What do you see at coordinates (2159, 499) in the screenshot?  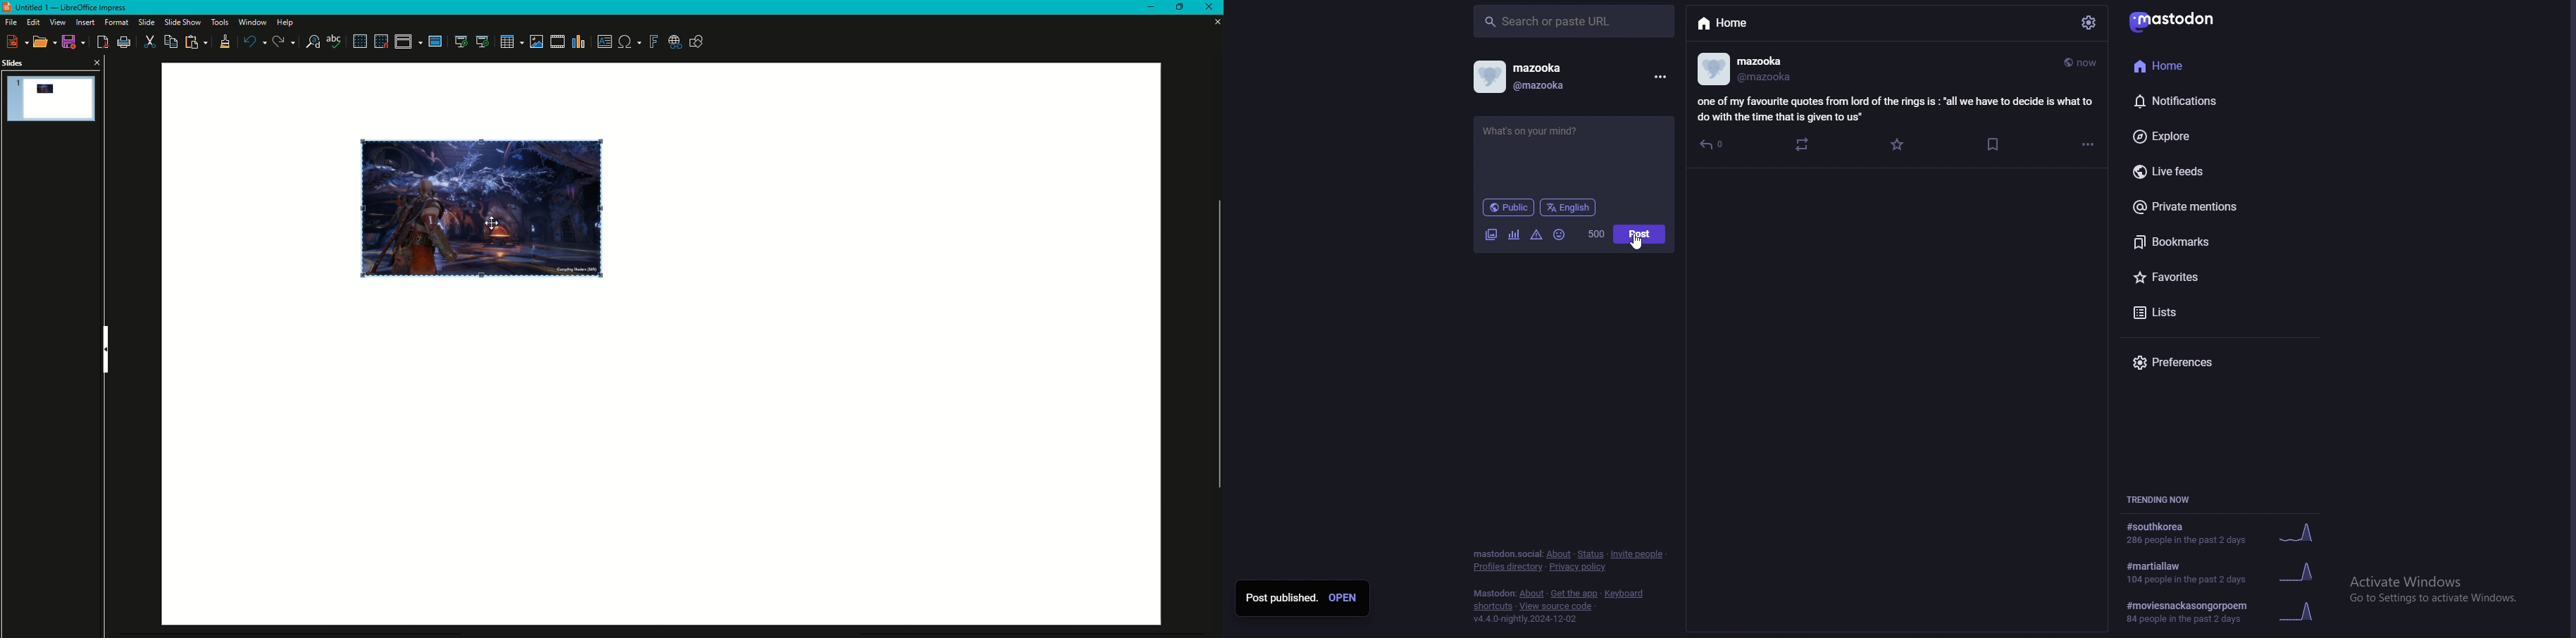 I see `trending now` at bounding box center [2159, 499].